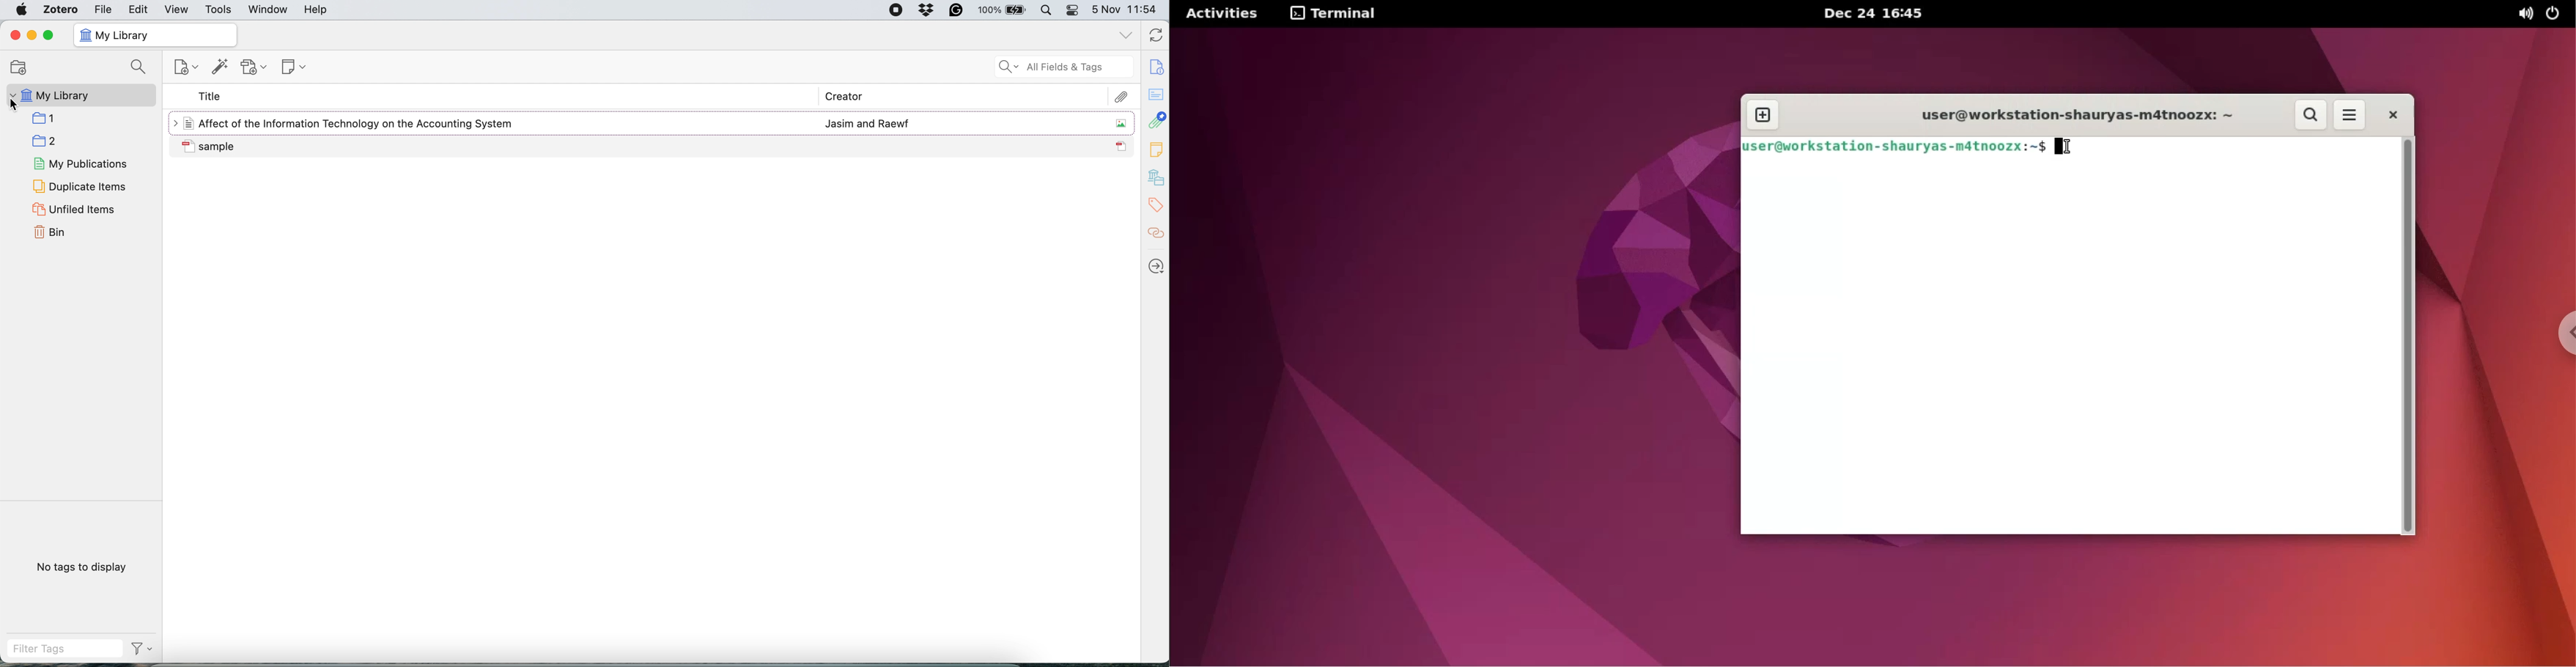 Image resolution: width=2576 pixels, height=672 pixels. I want to click on system logo, so click(23, 11).